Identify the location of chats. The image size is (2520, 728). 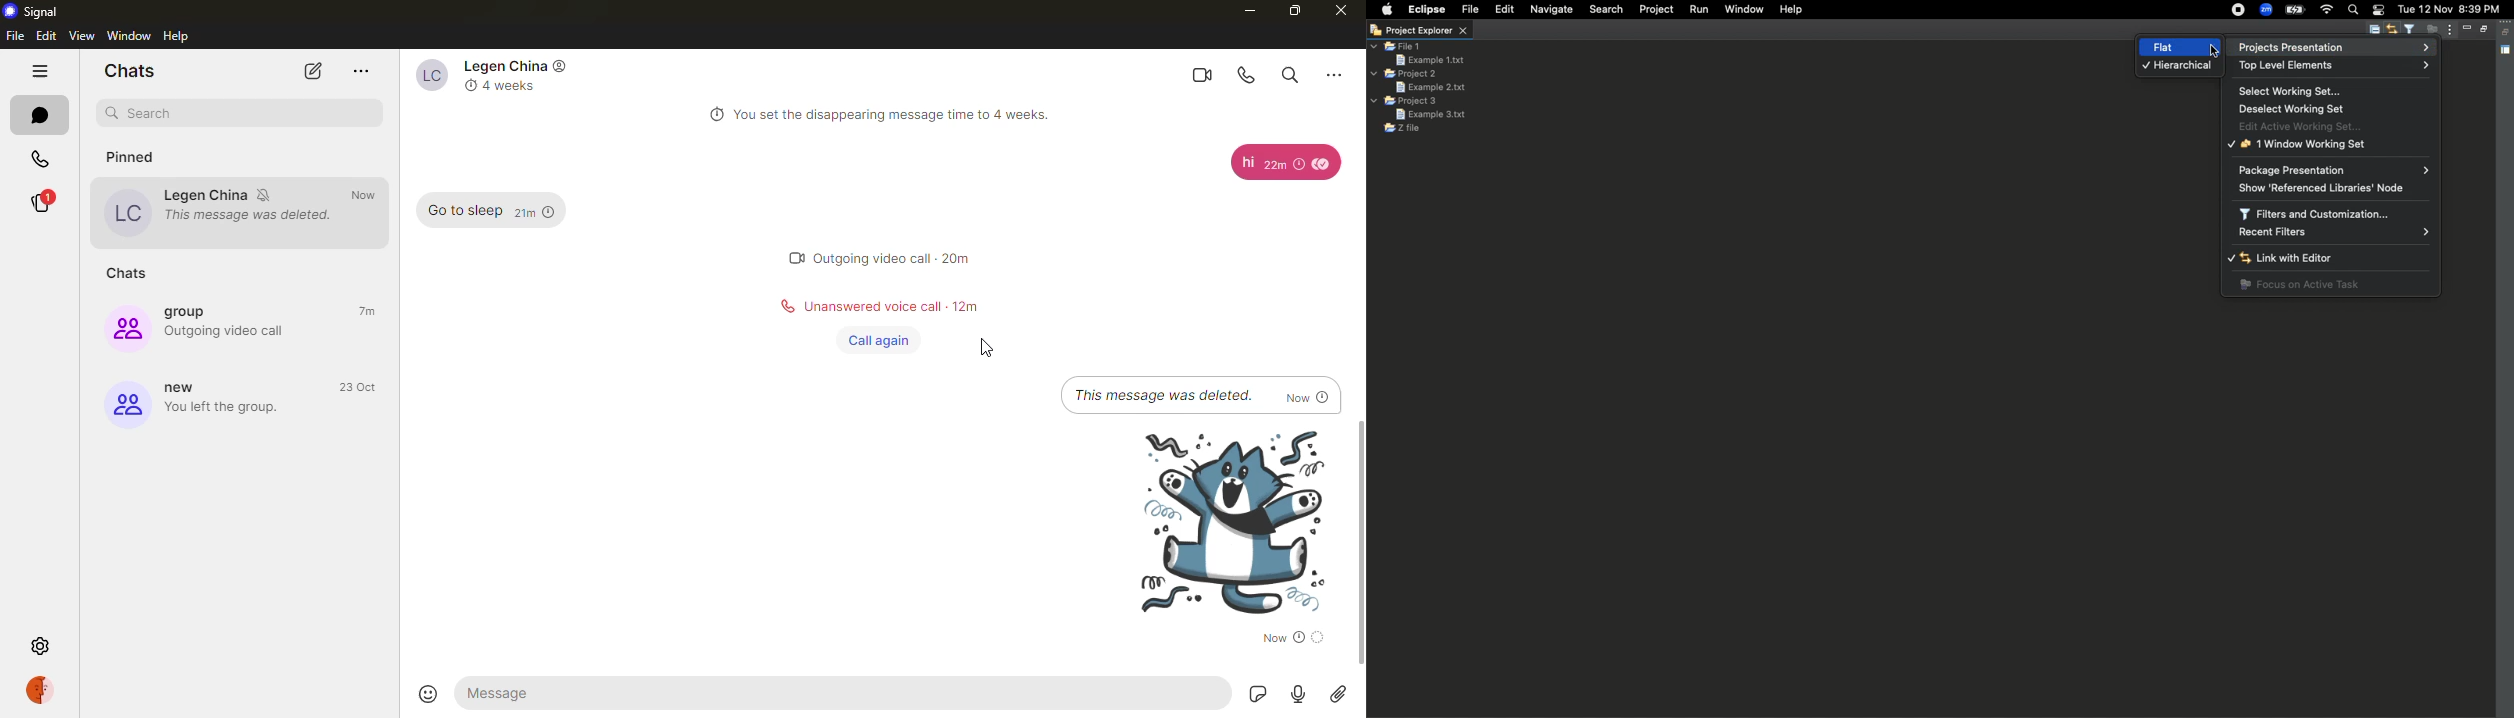
(132, 275).